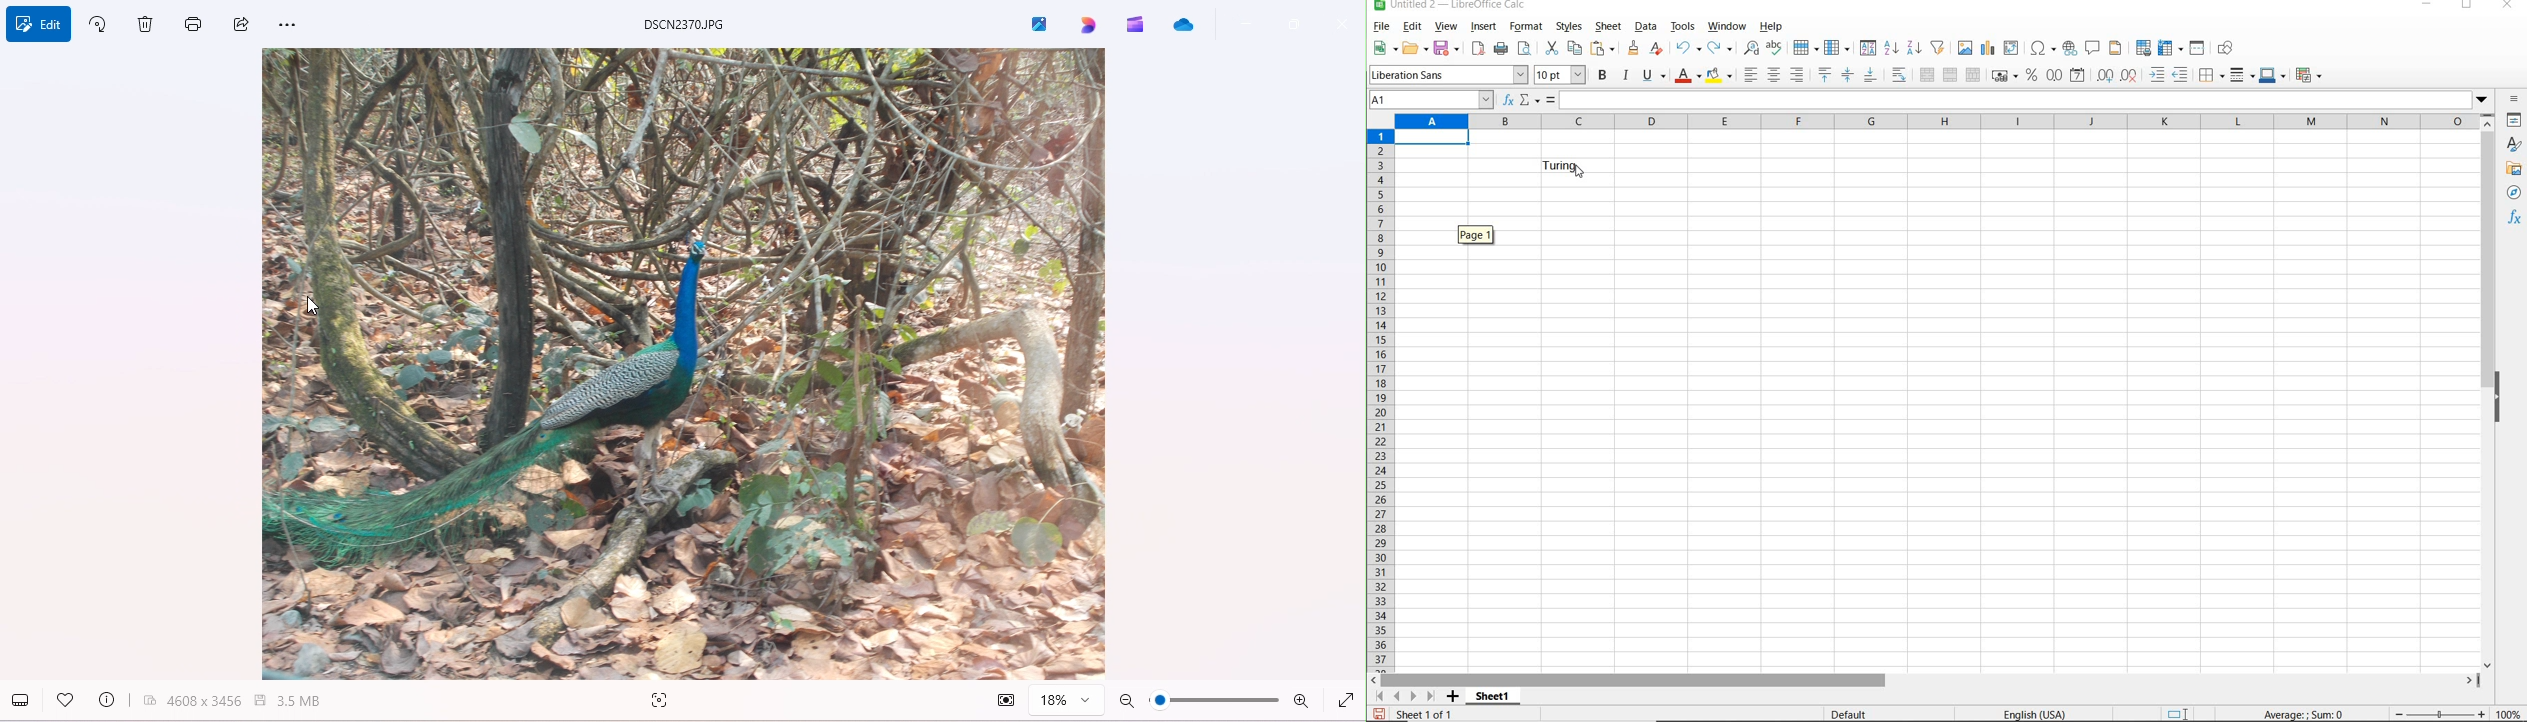 The height and width of the screenshot is (728, 2548). What do you see at coordinates (2033, 76) in the screenshot?
I see `FORMAT AS PERCENT` at bounding box center [2033, 76].